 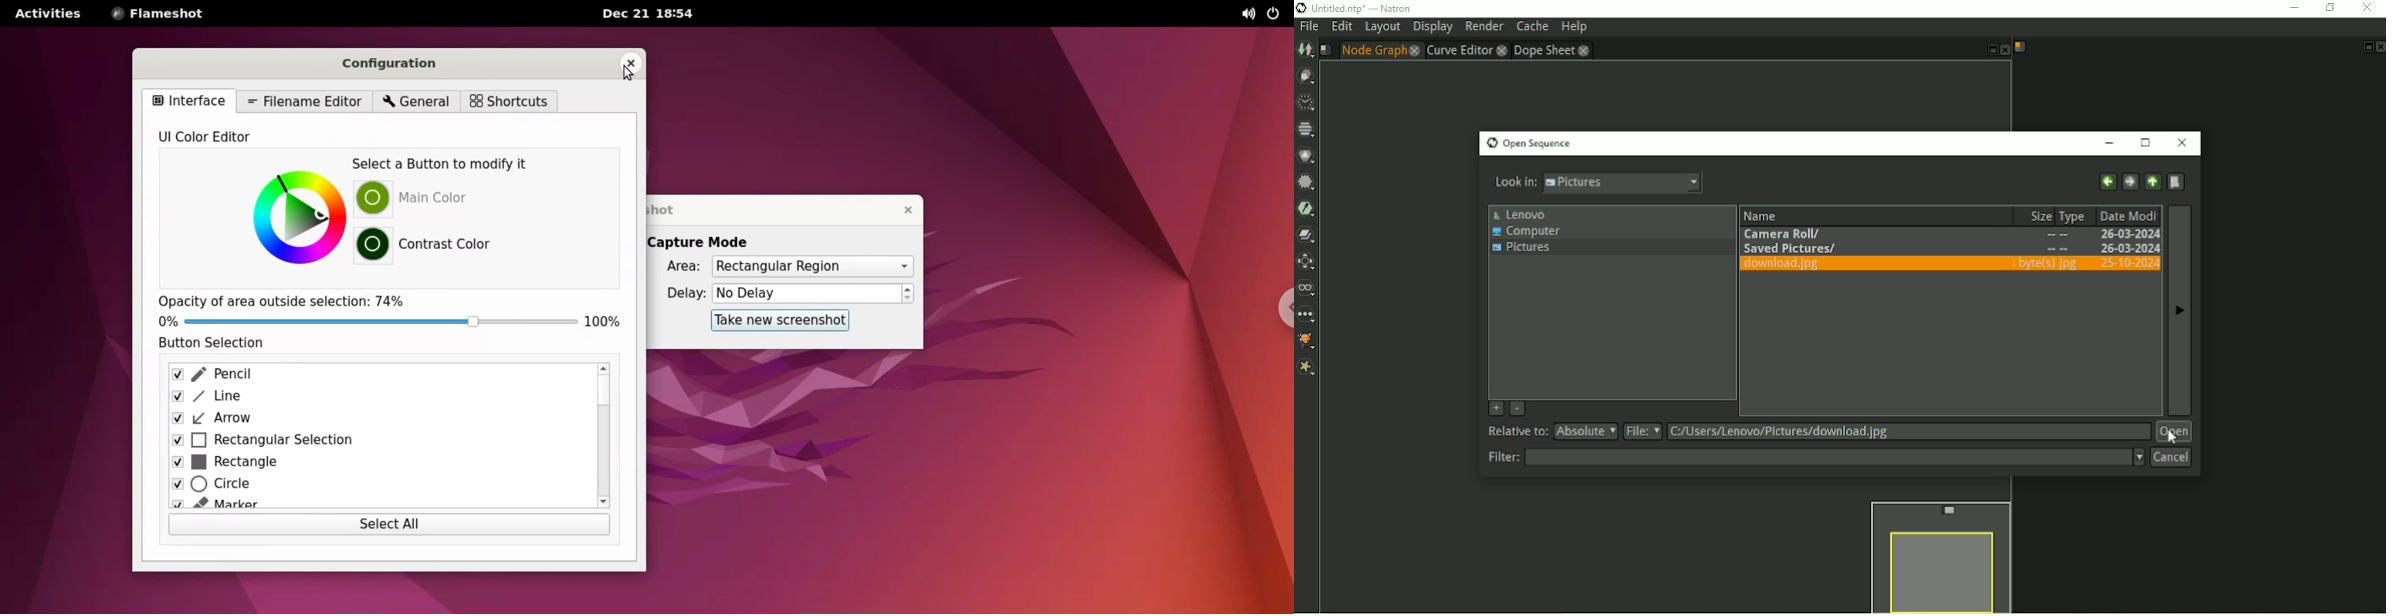 What do you see at coordinates (414, 103) in the screenshot?
I see `general` at bounding box center [414, 103].